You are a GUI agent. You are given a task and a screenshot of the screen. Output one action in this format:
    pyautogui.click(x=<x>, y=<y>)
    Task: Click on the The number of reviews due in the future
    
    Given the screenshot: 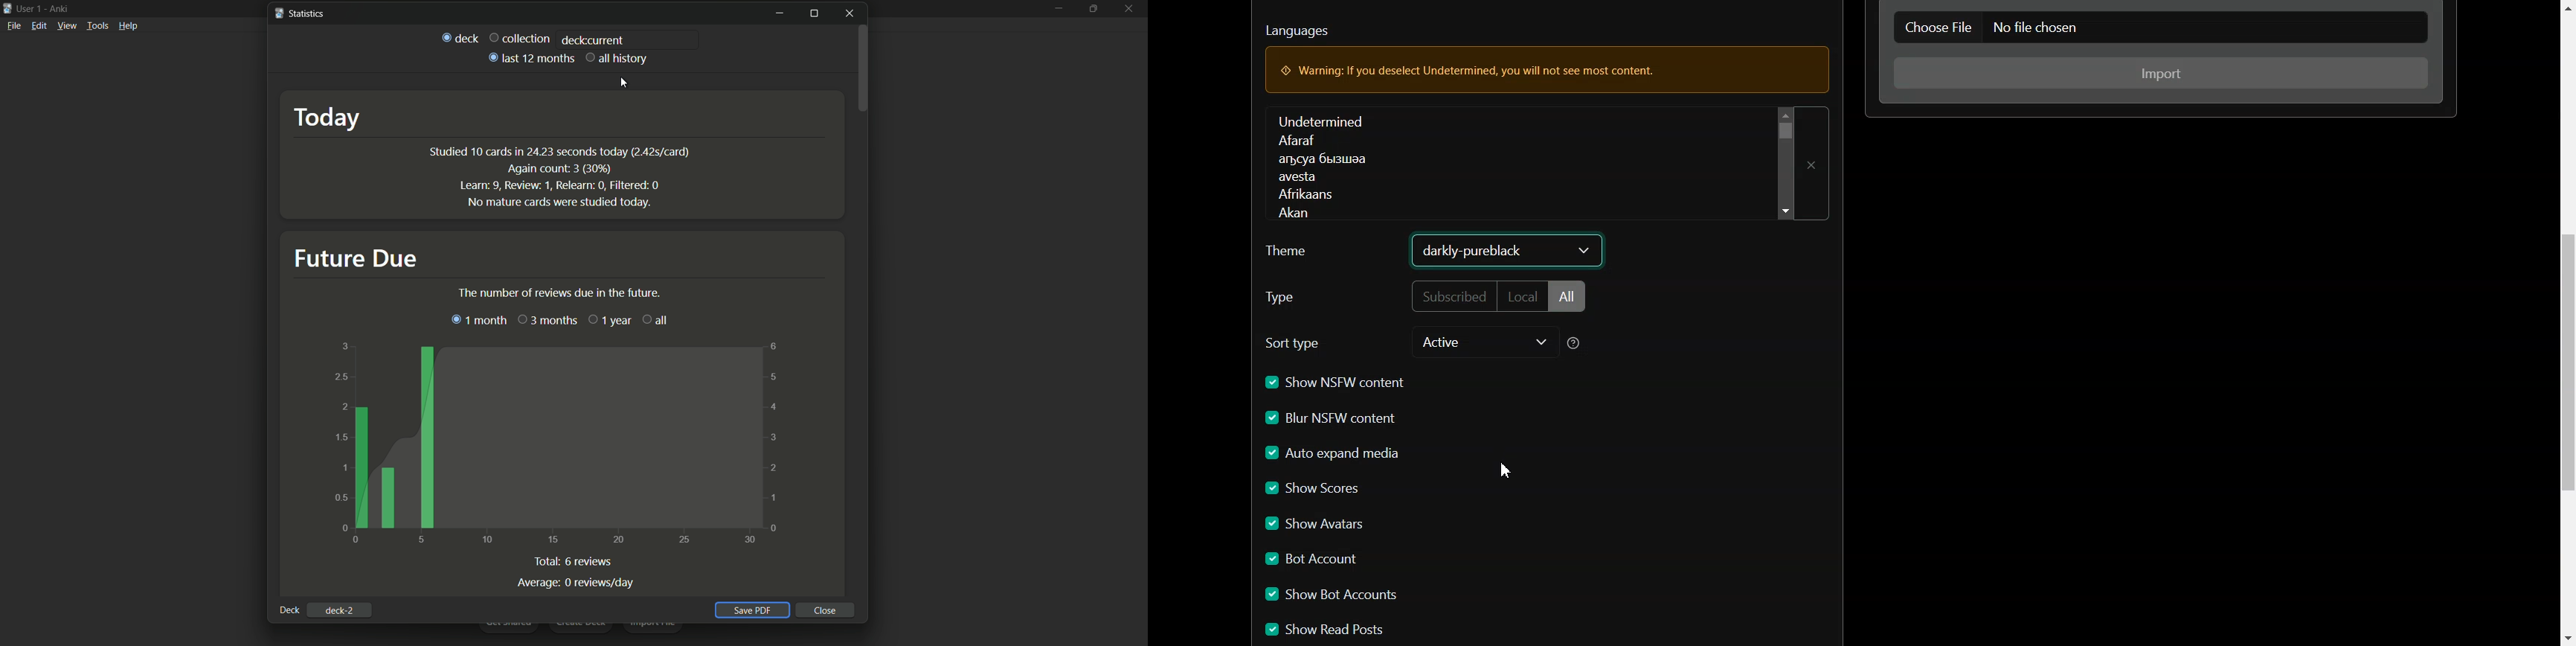 What is the action you would take?
    pyautogui.click(x=586, y=292)
    